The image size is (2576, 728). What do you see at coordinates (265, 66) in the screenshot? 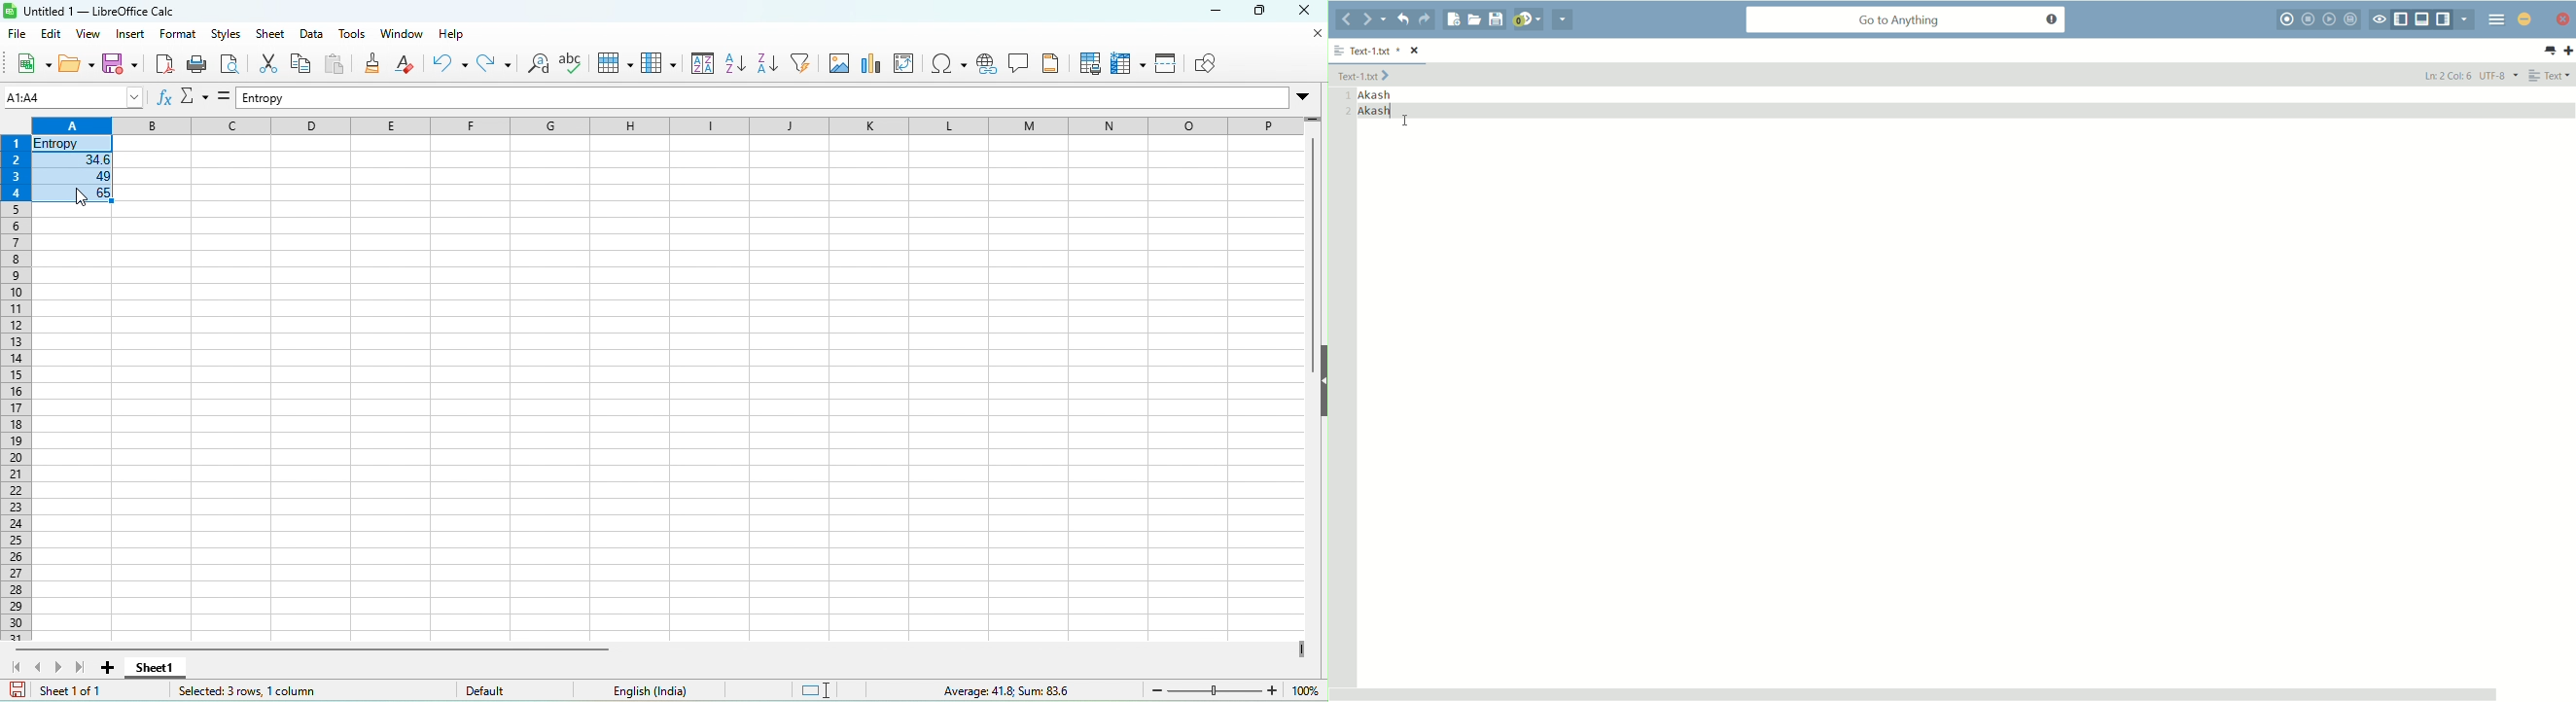
I see `cut` at bounding box center [265, 66].